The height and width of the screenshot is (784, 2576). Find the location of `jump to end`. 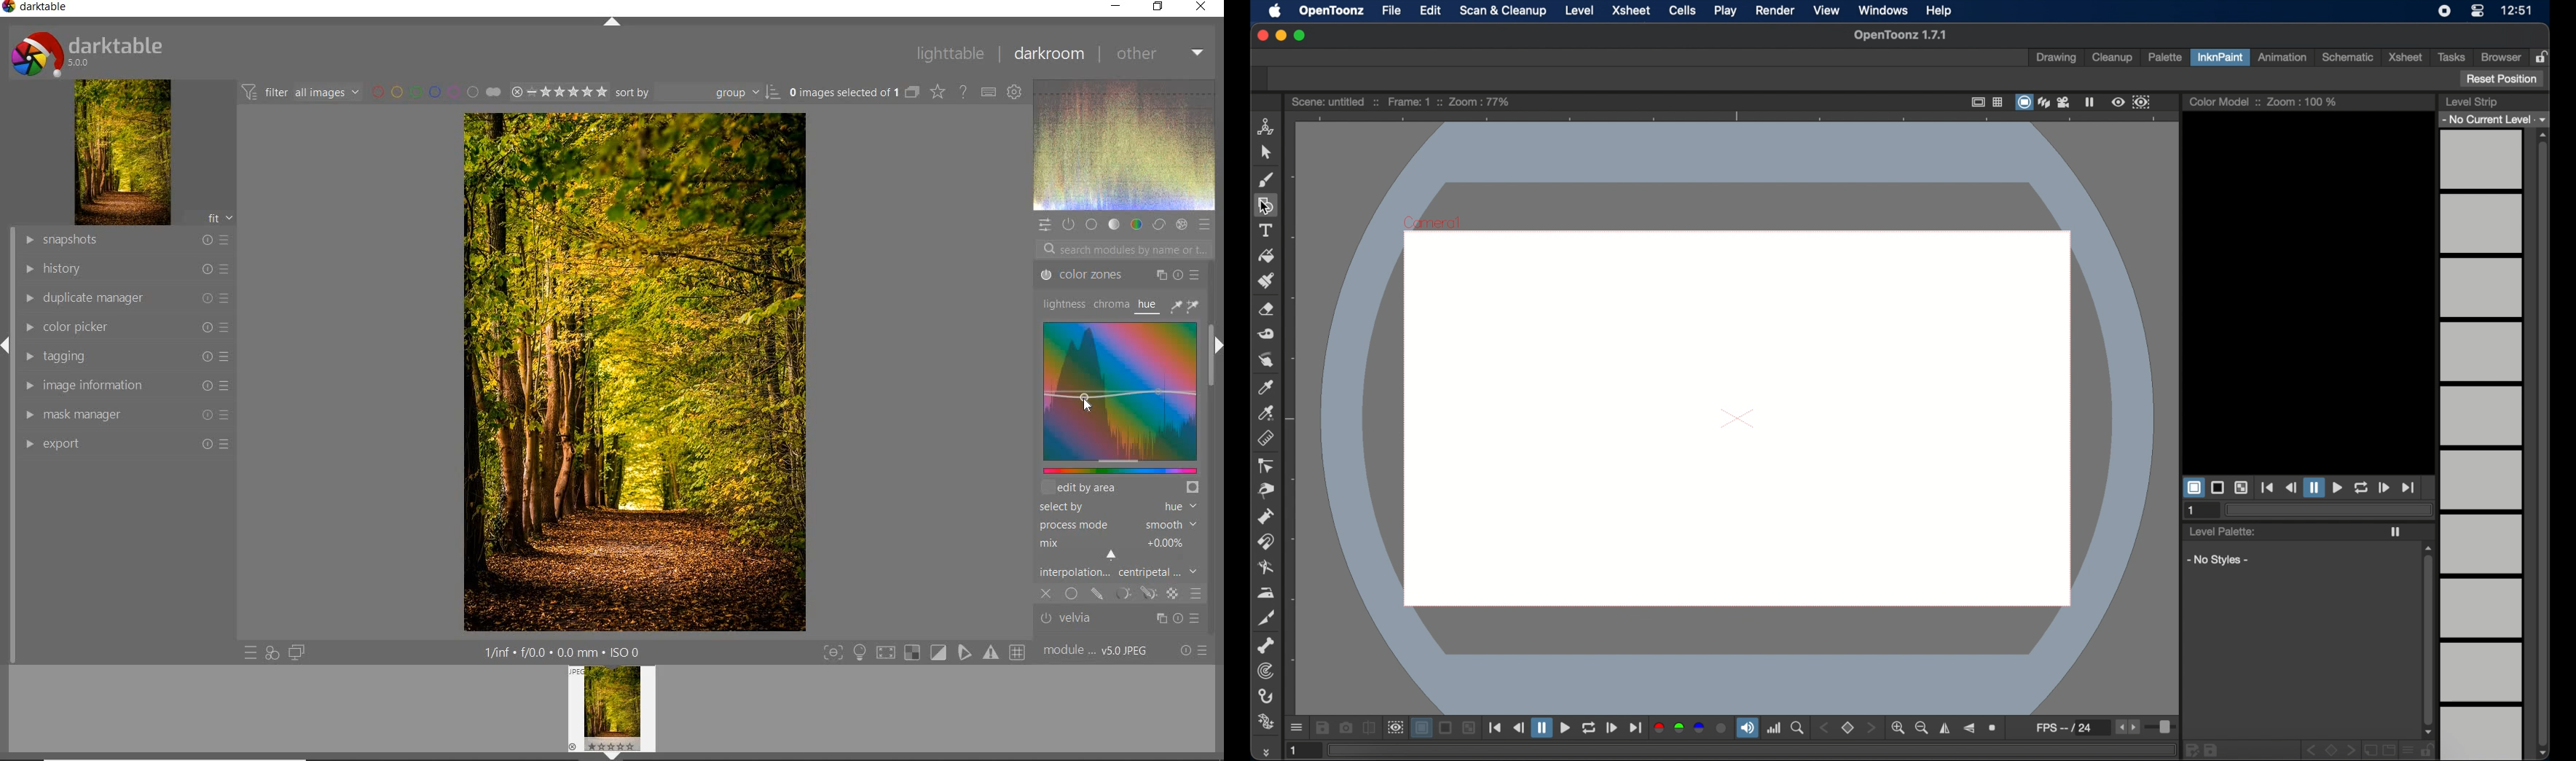

jump to end is located at coordinates (1635, 728).